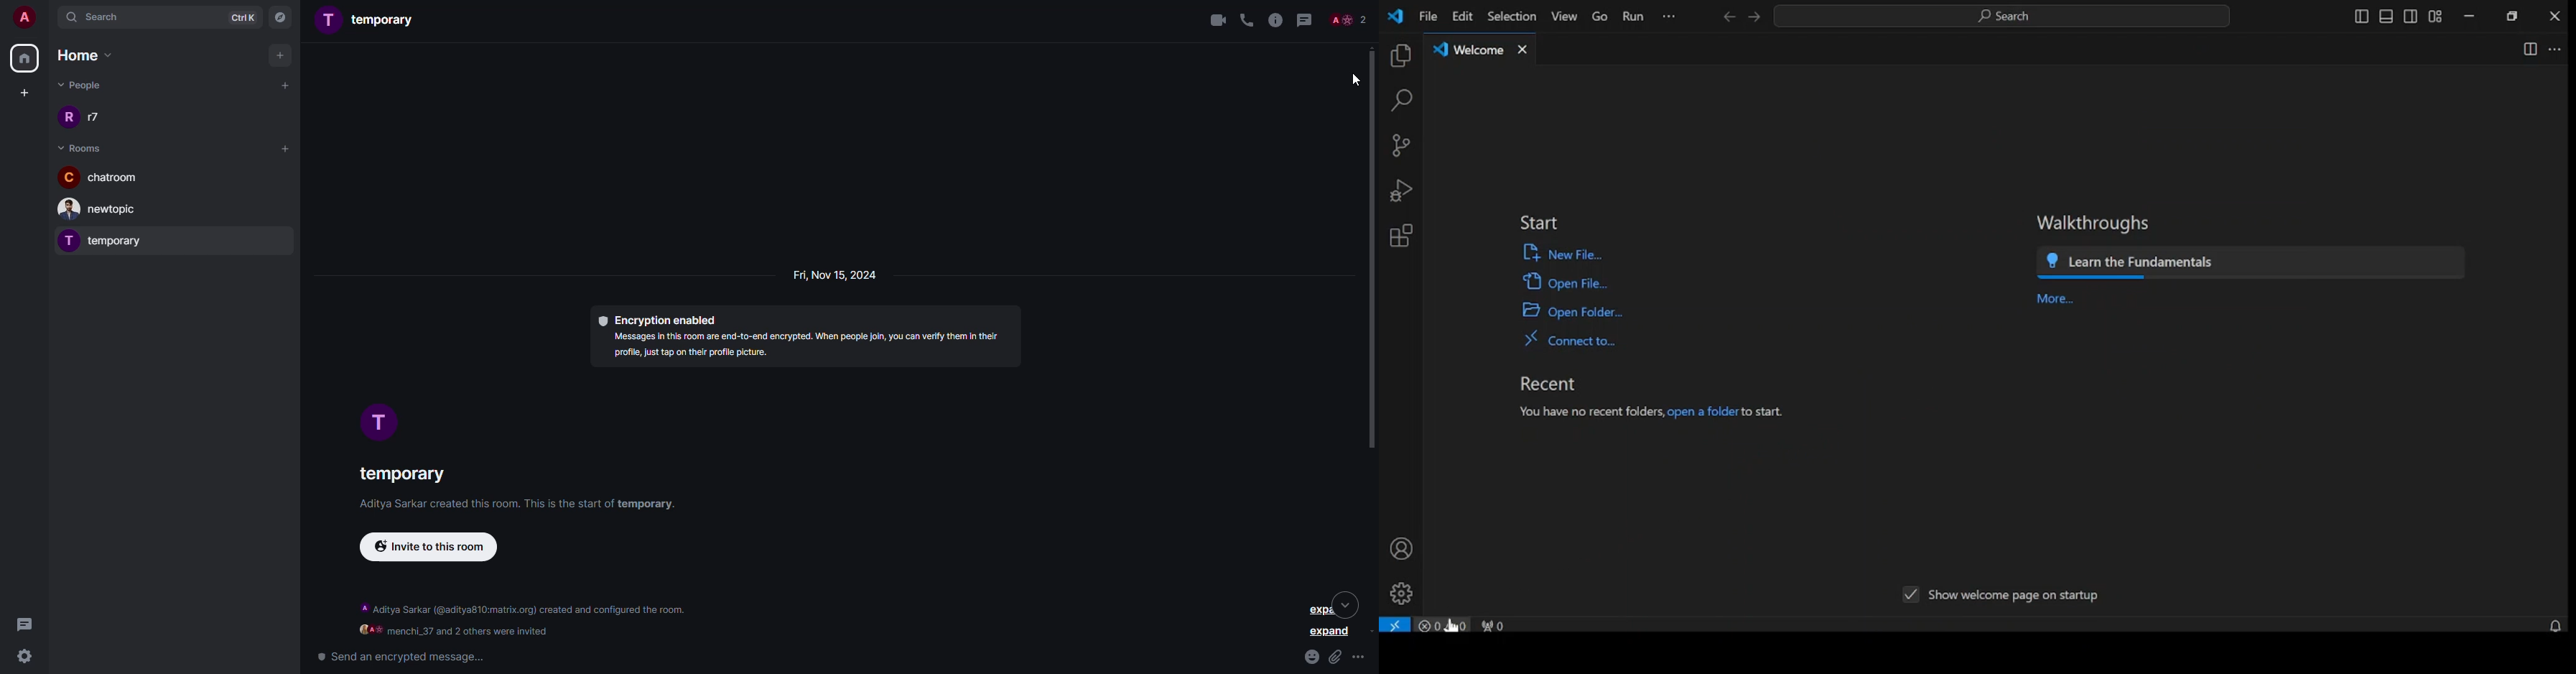  I want to click on extensions, so click(1399, 235).